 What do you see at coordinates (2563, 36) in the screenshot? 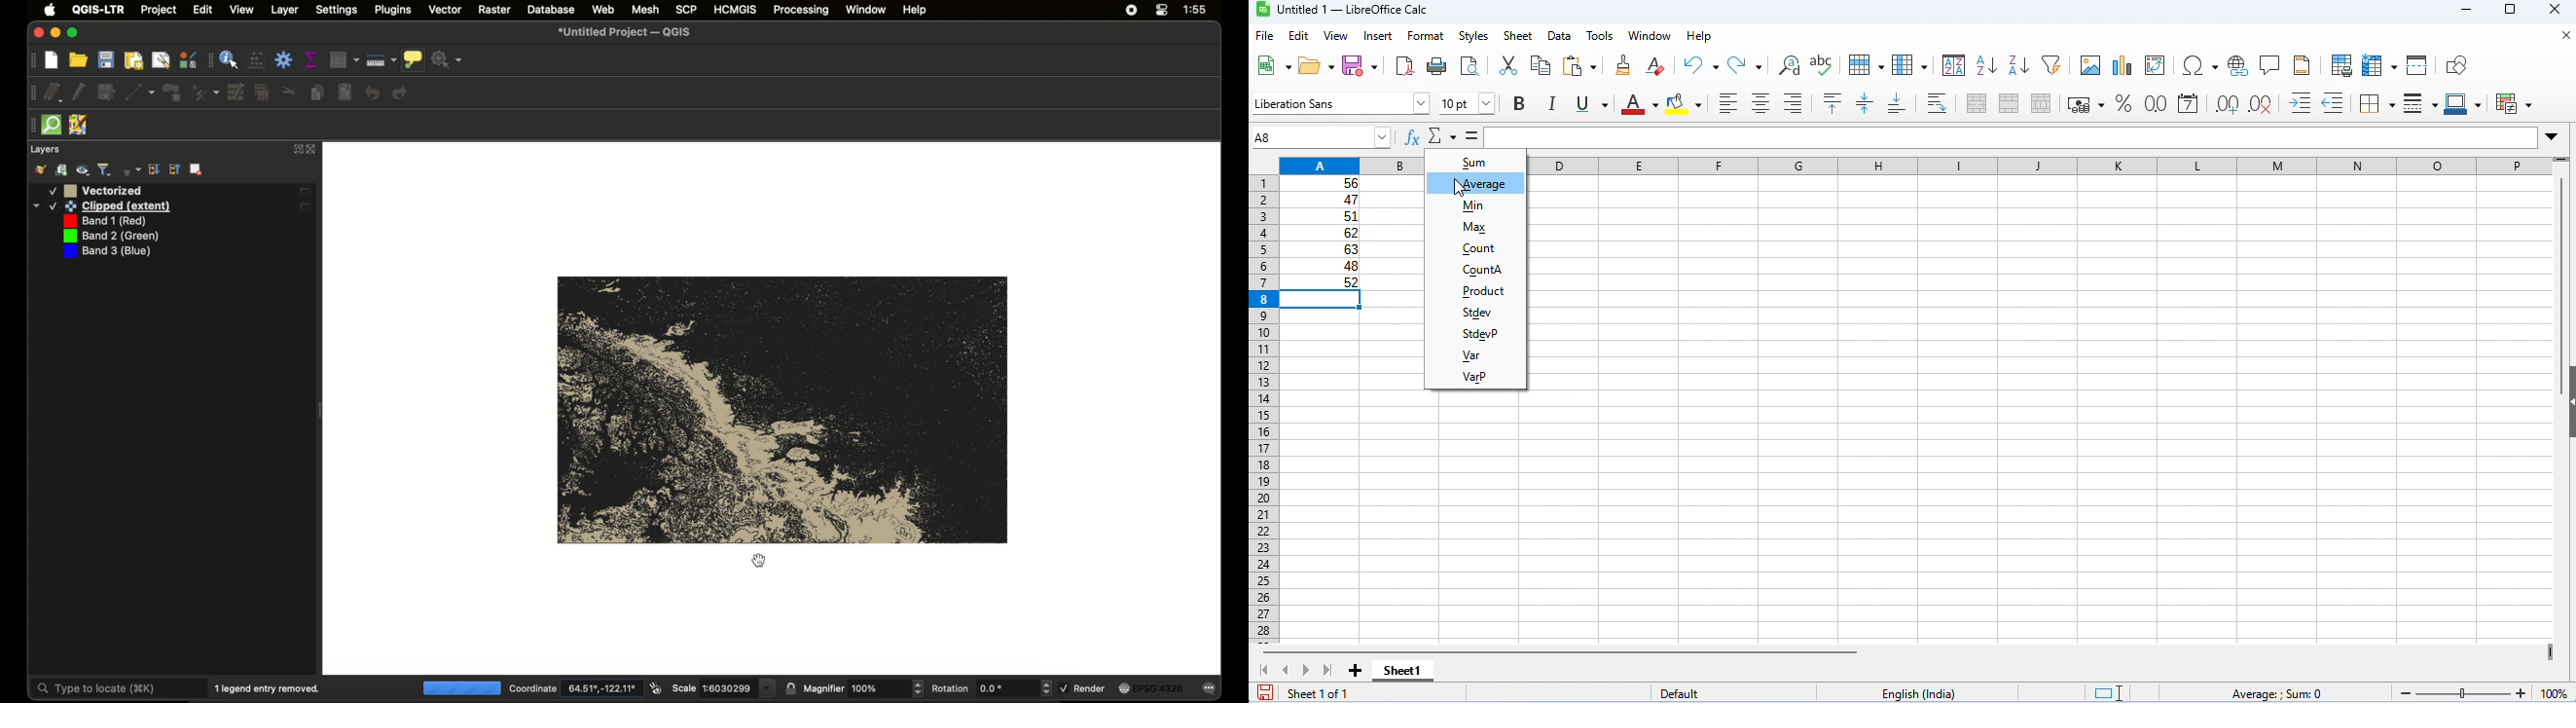
I see `close` at bounding box center [2563, 36].